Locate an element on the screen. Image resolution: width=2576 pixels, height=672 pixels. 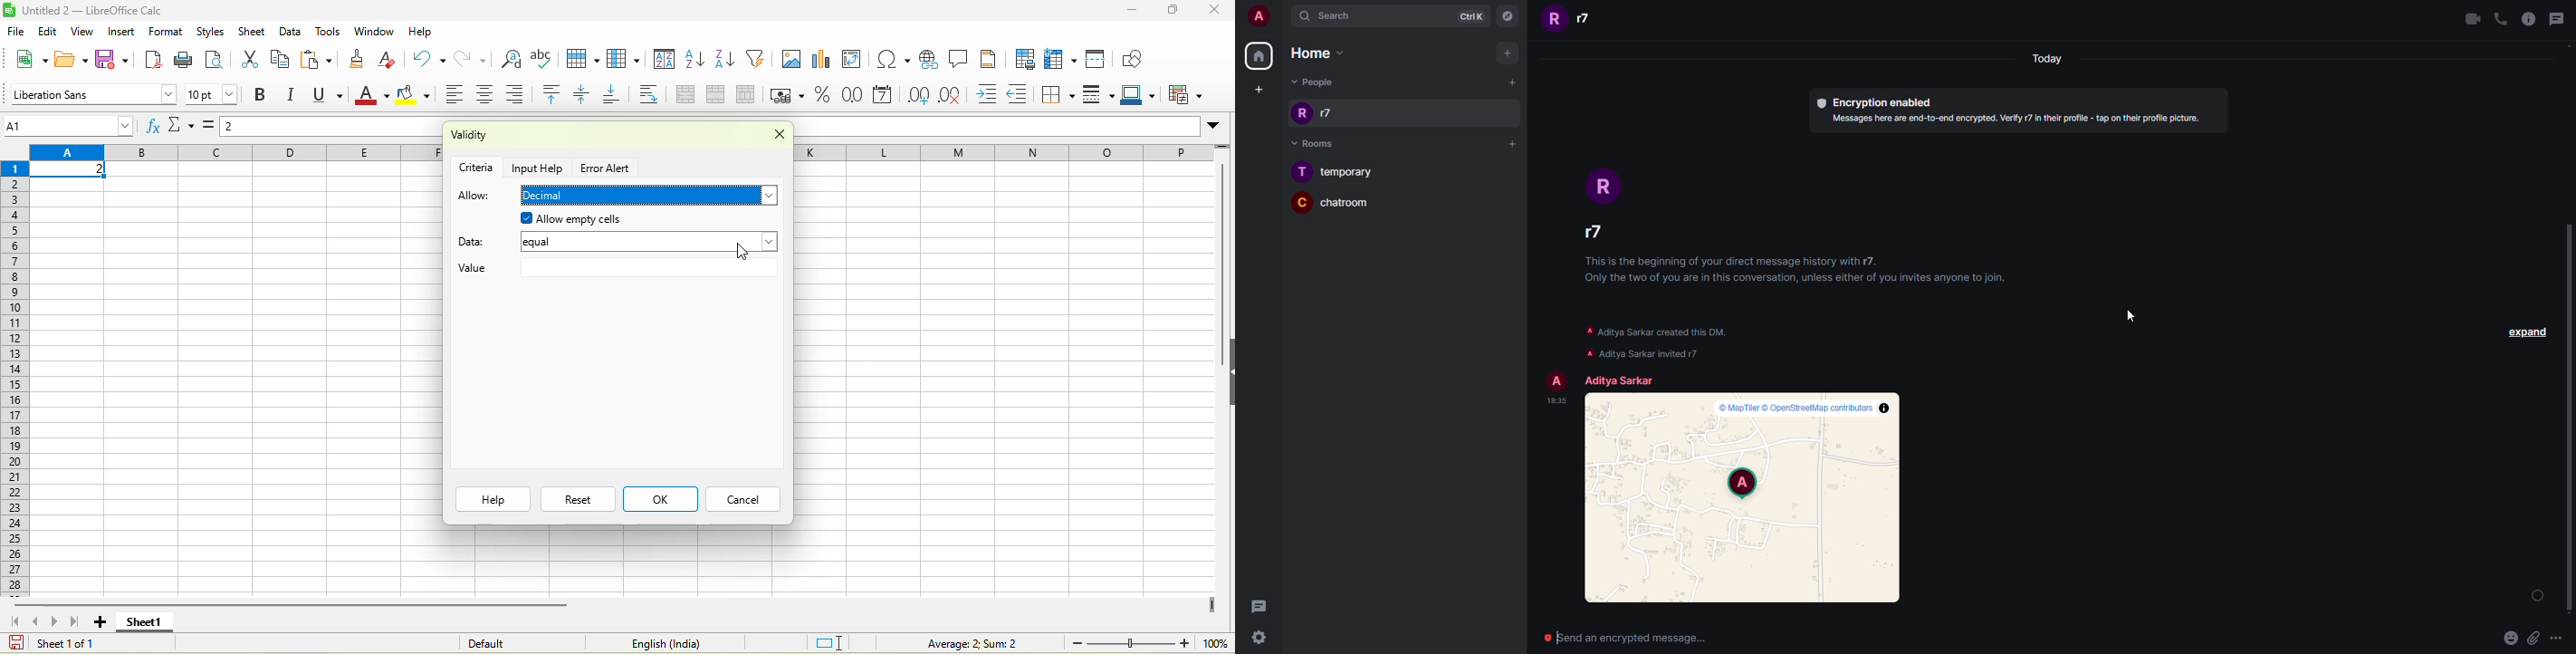
italics is located at coordinates (295, 95).